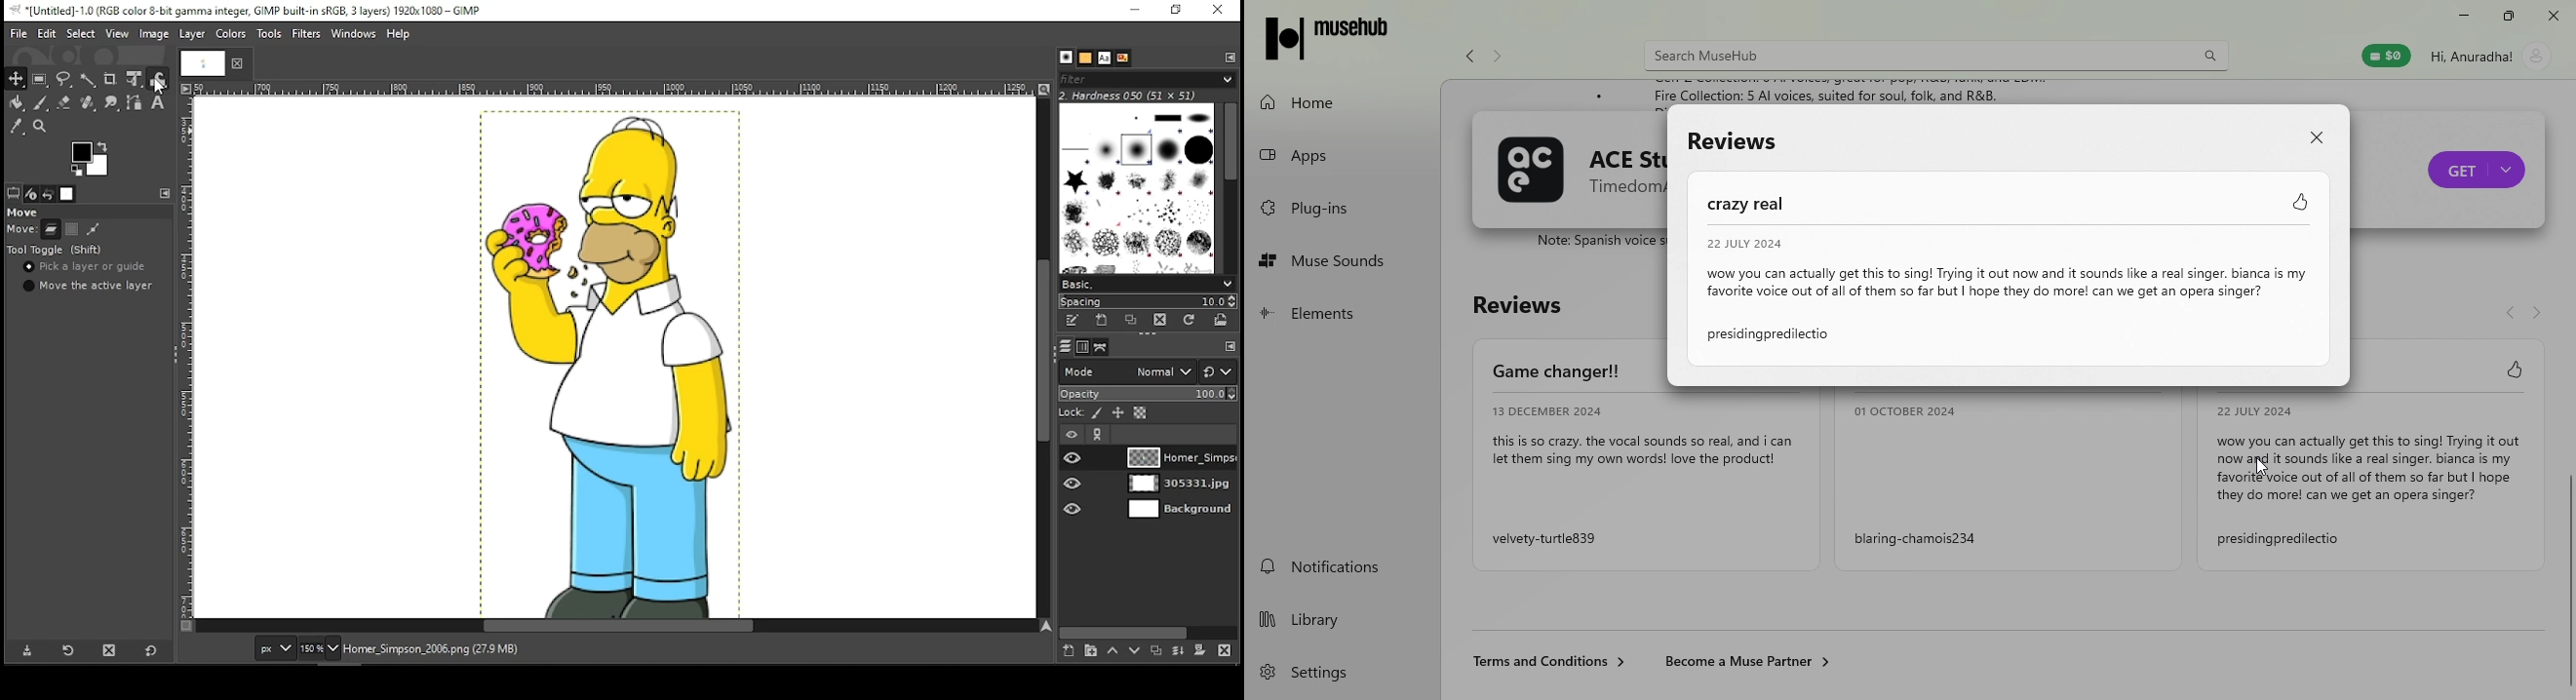  I want to click on filters, so click(306, 34).